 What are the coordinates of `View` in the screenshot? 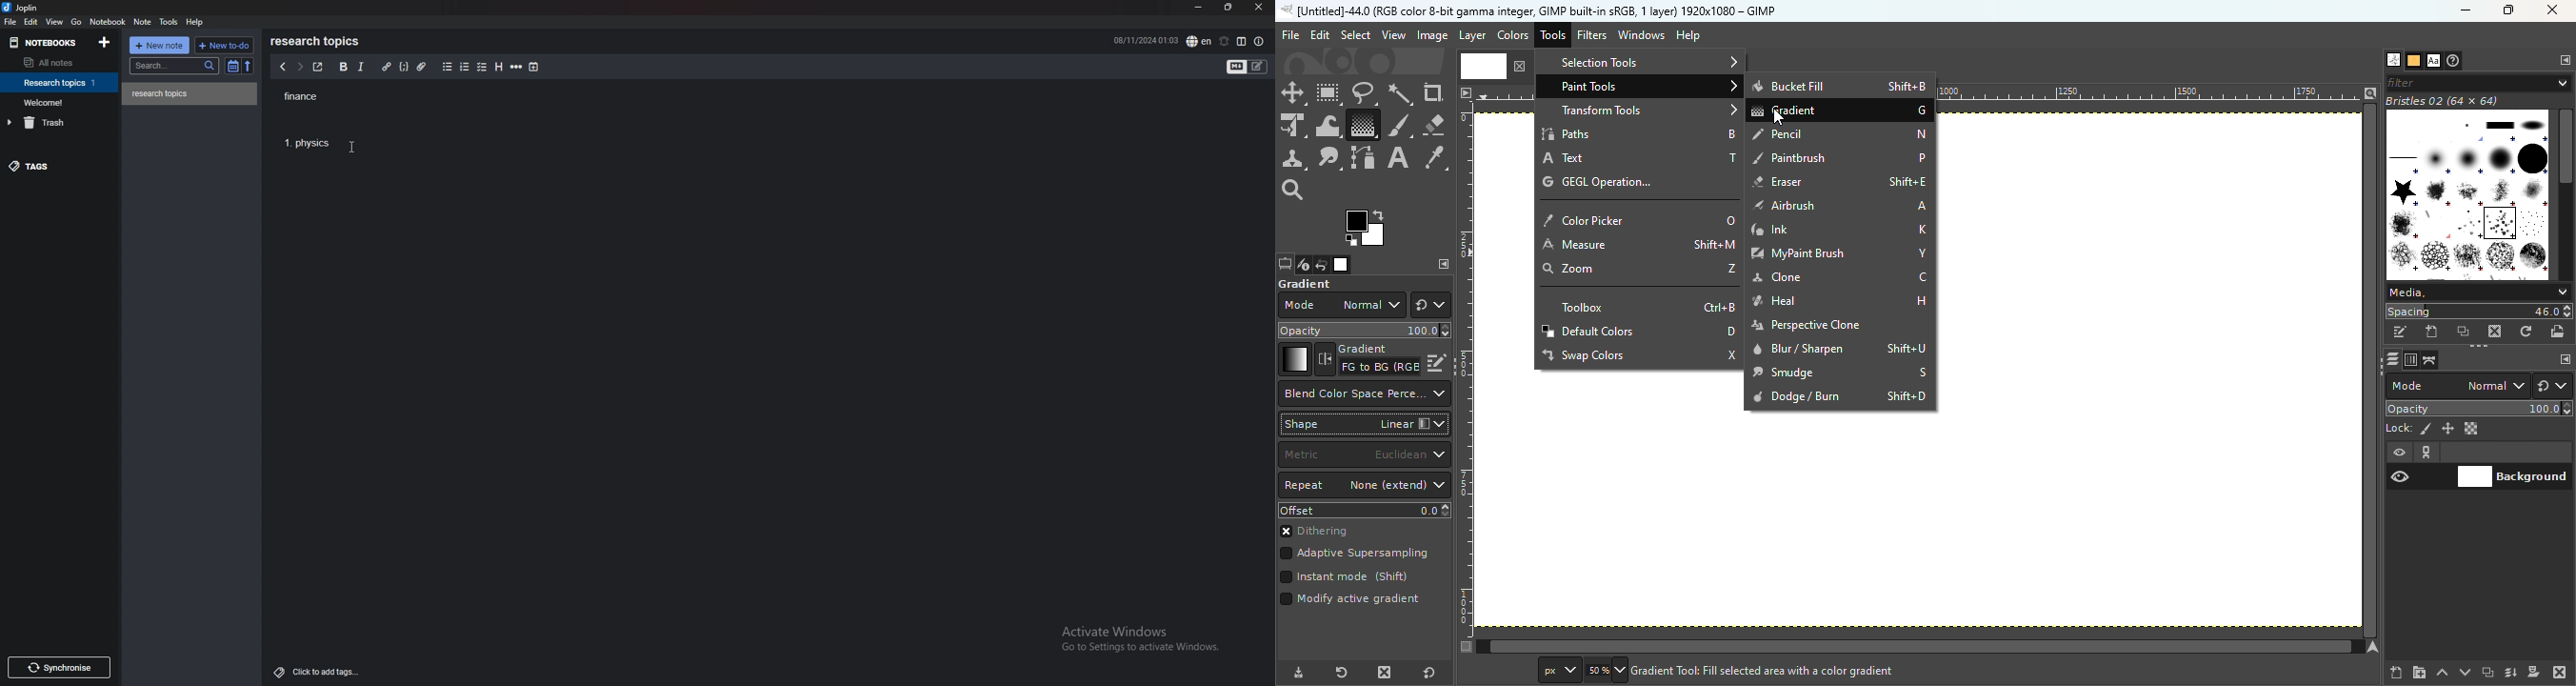 It's located at (1394, 35).